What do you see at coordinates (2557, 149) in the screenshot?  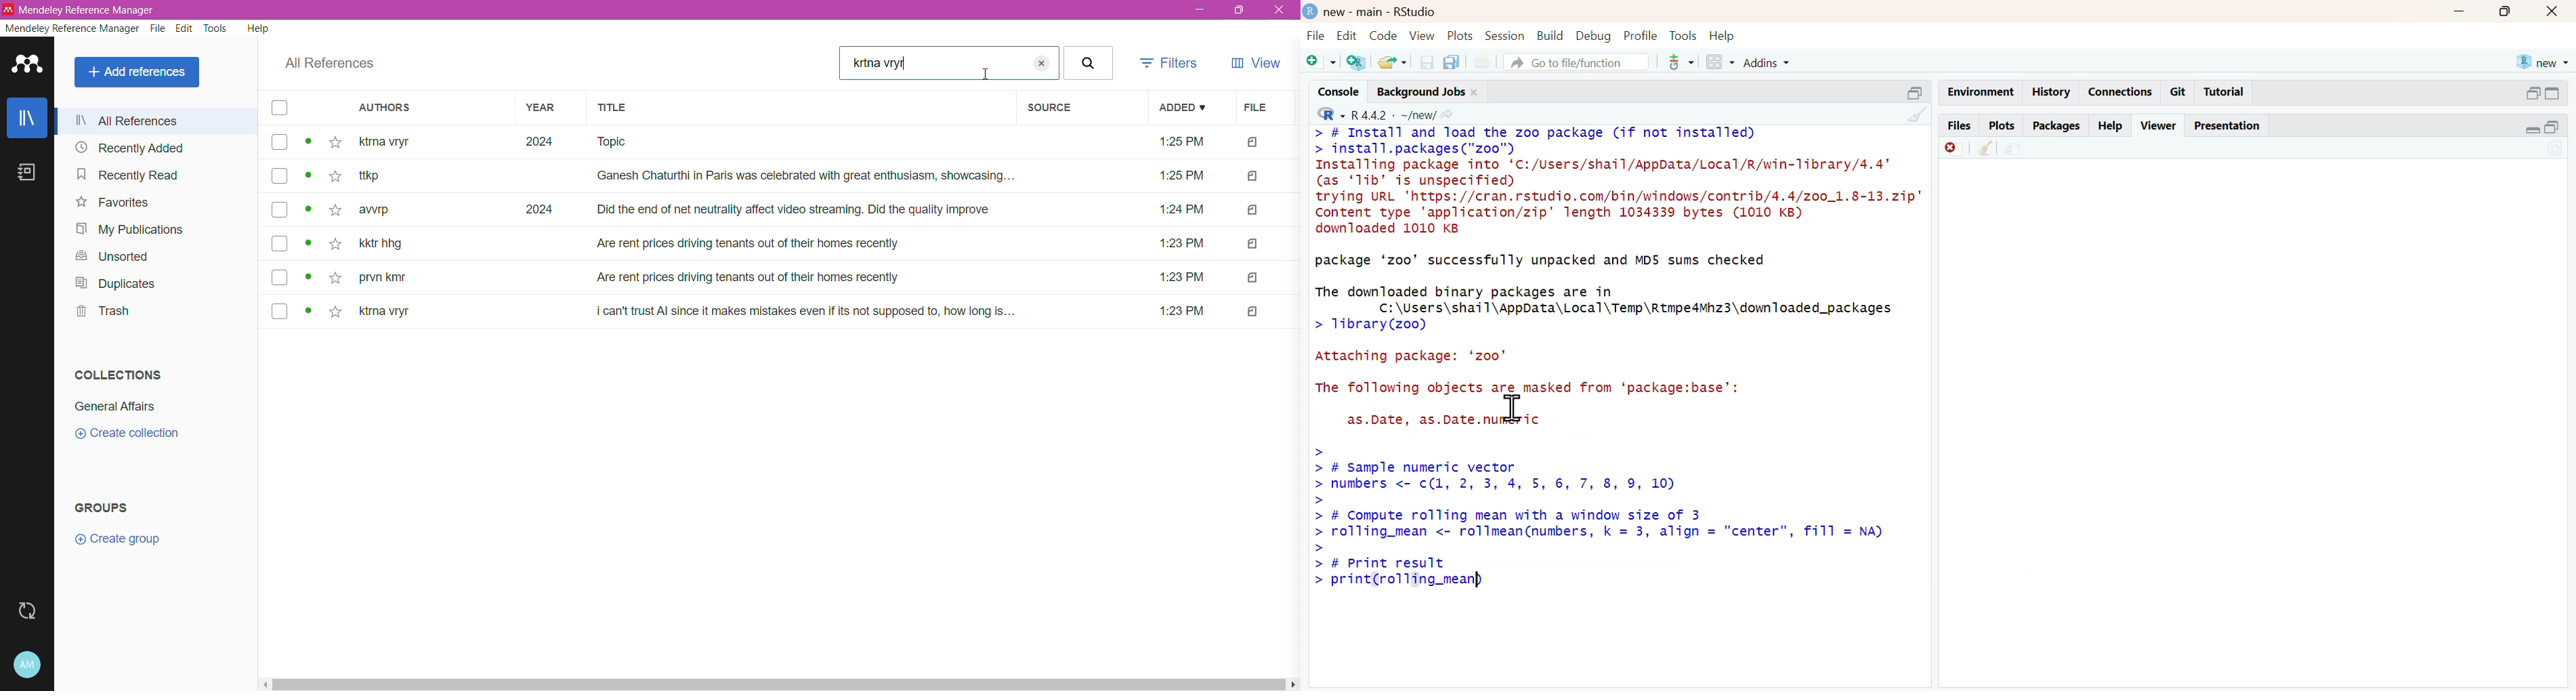 I see `Sync` at bounding box center [2557, 149].